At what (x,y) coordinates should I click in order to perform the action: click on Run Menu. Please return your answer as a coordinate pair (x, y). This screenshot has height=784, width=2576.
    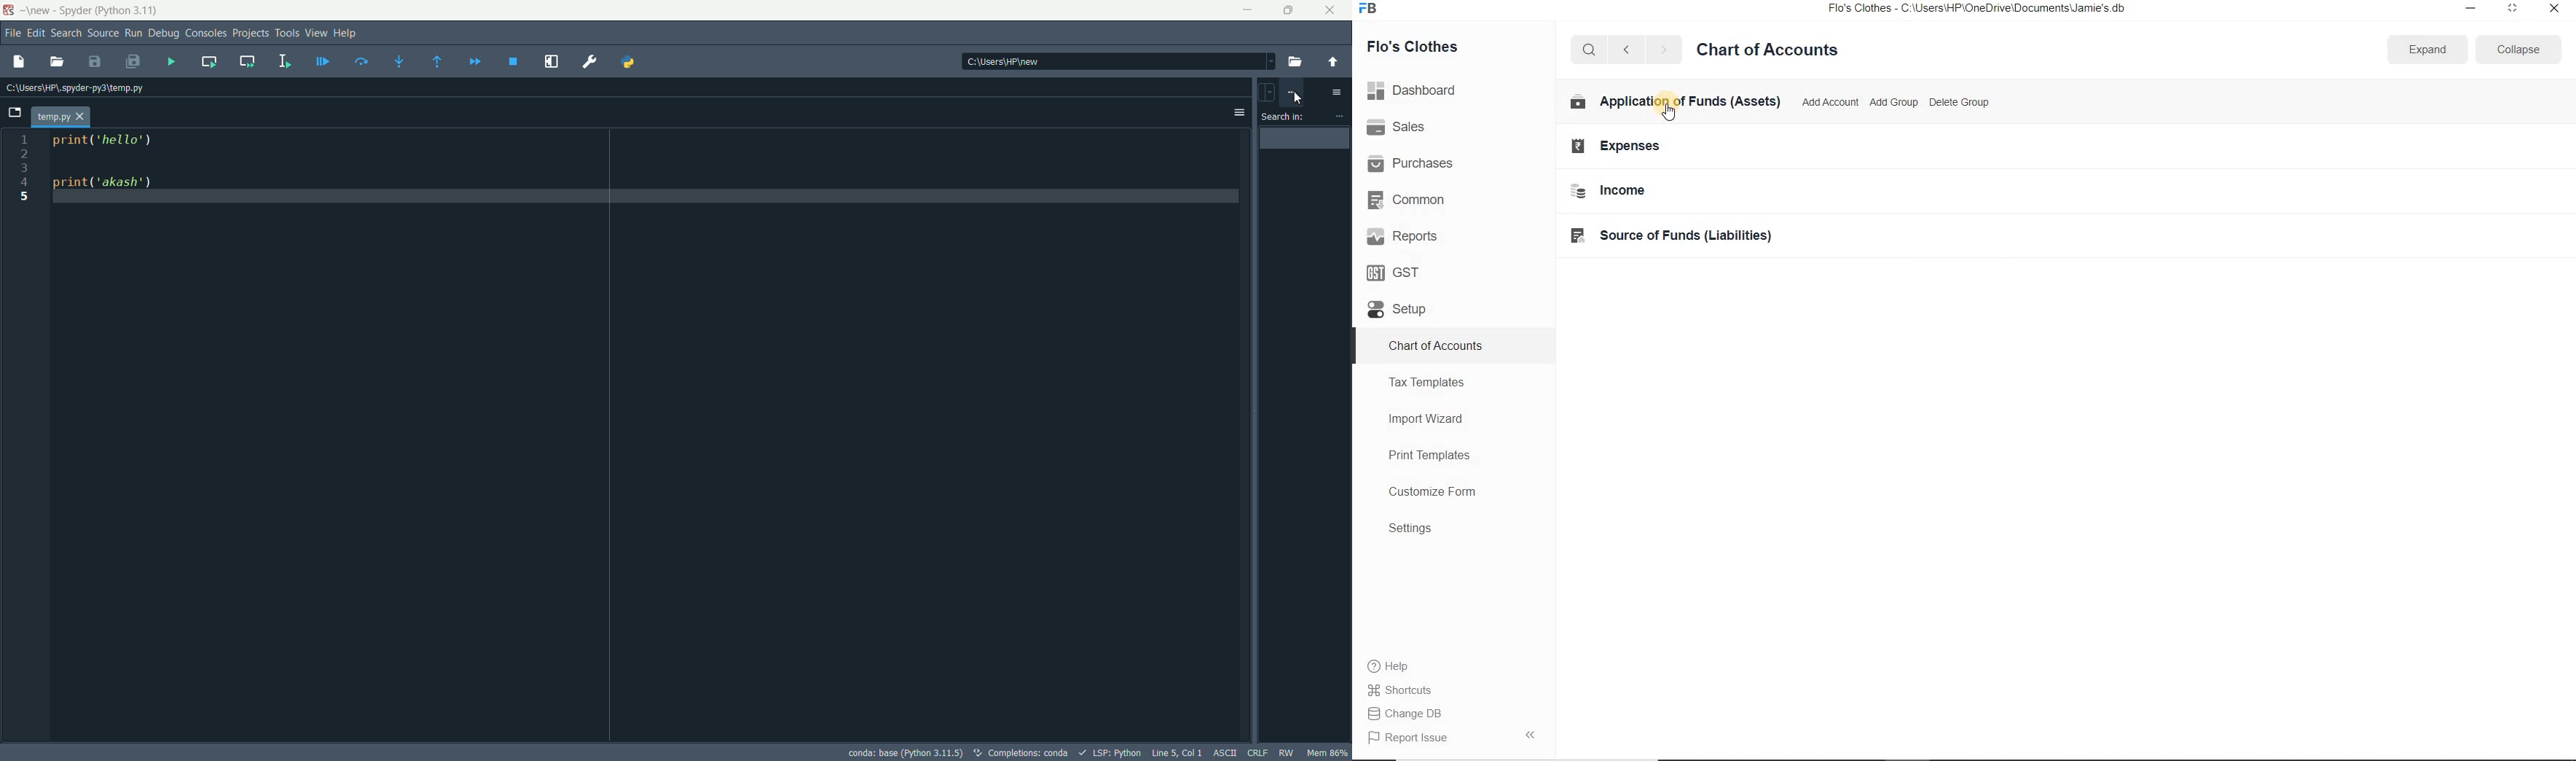
    Looking at the image, I should click on (135, 32).